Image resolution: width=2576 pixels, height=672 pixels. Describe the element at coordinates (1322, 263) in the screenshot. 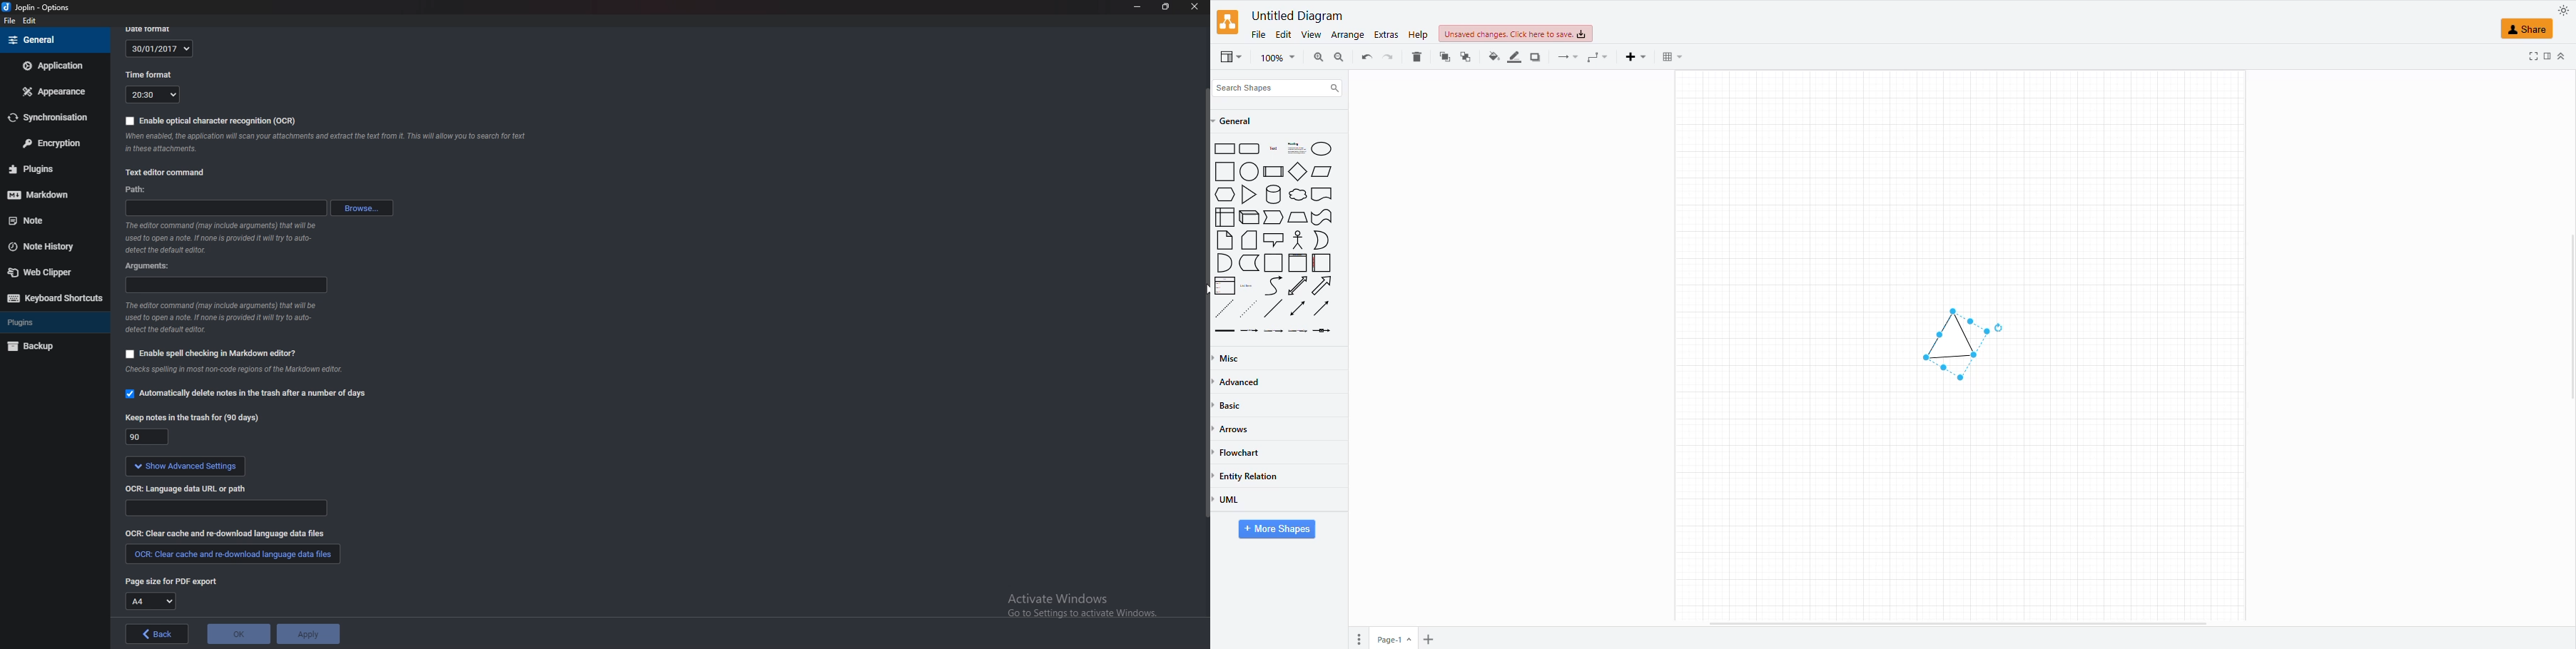

I see `Sidebar` at that location.